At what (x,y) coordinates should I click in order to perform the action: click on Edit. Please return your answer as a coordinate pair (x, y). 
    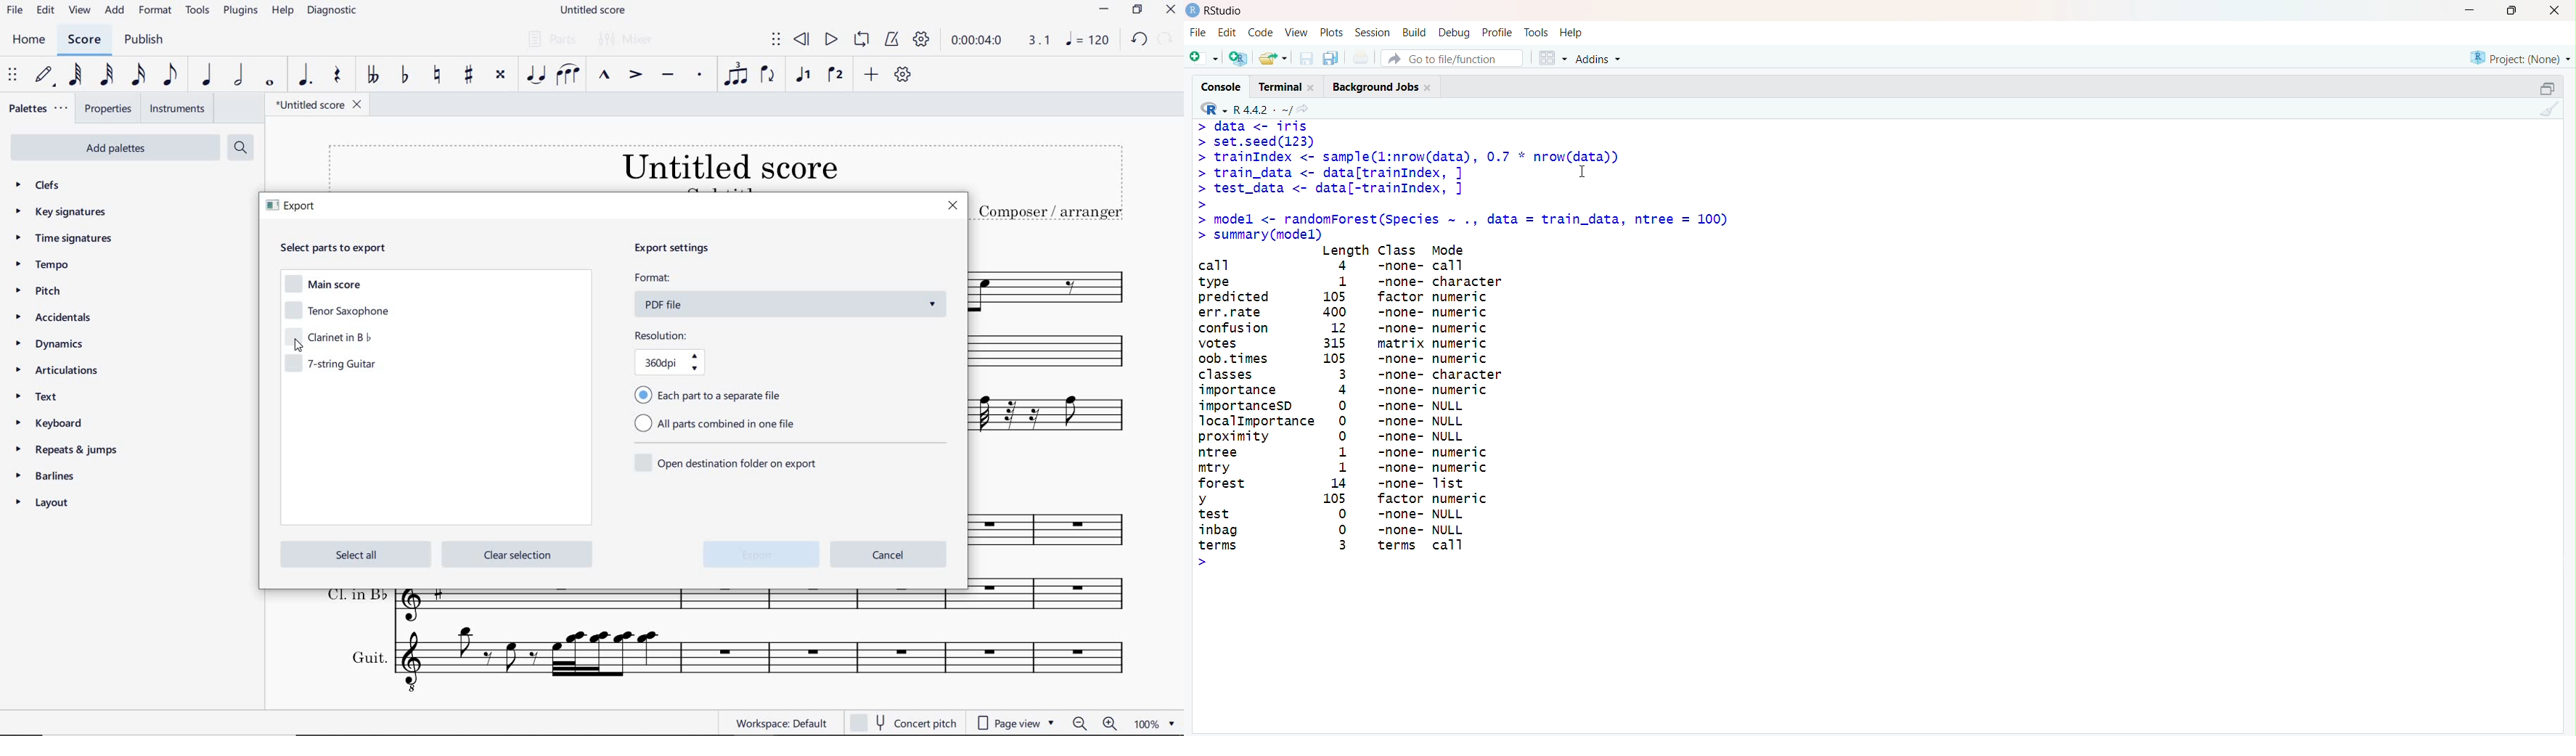
    Looking at the image, I should click on (1227, 30).